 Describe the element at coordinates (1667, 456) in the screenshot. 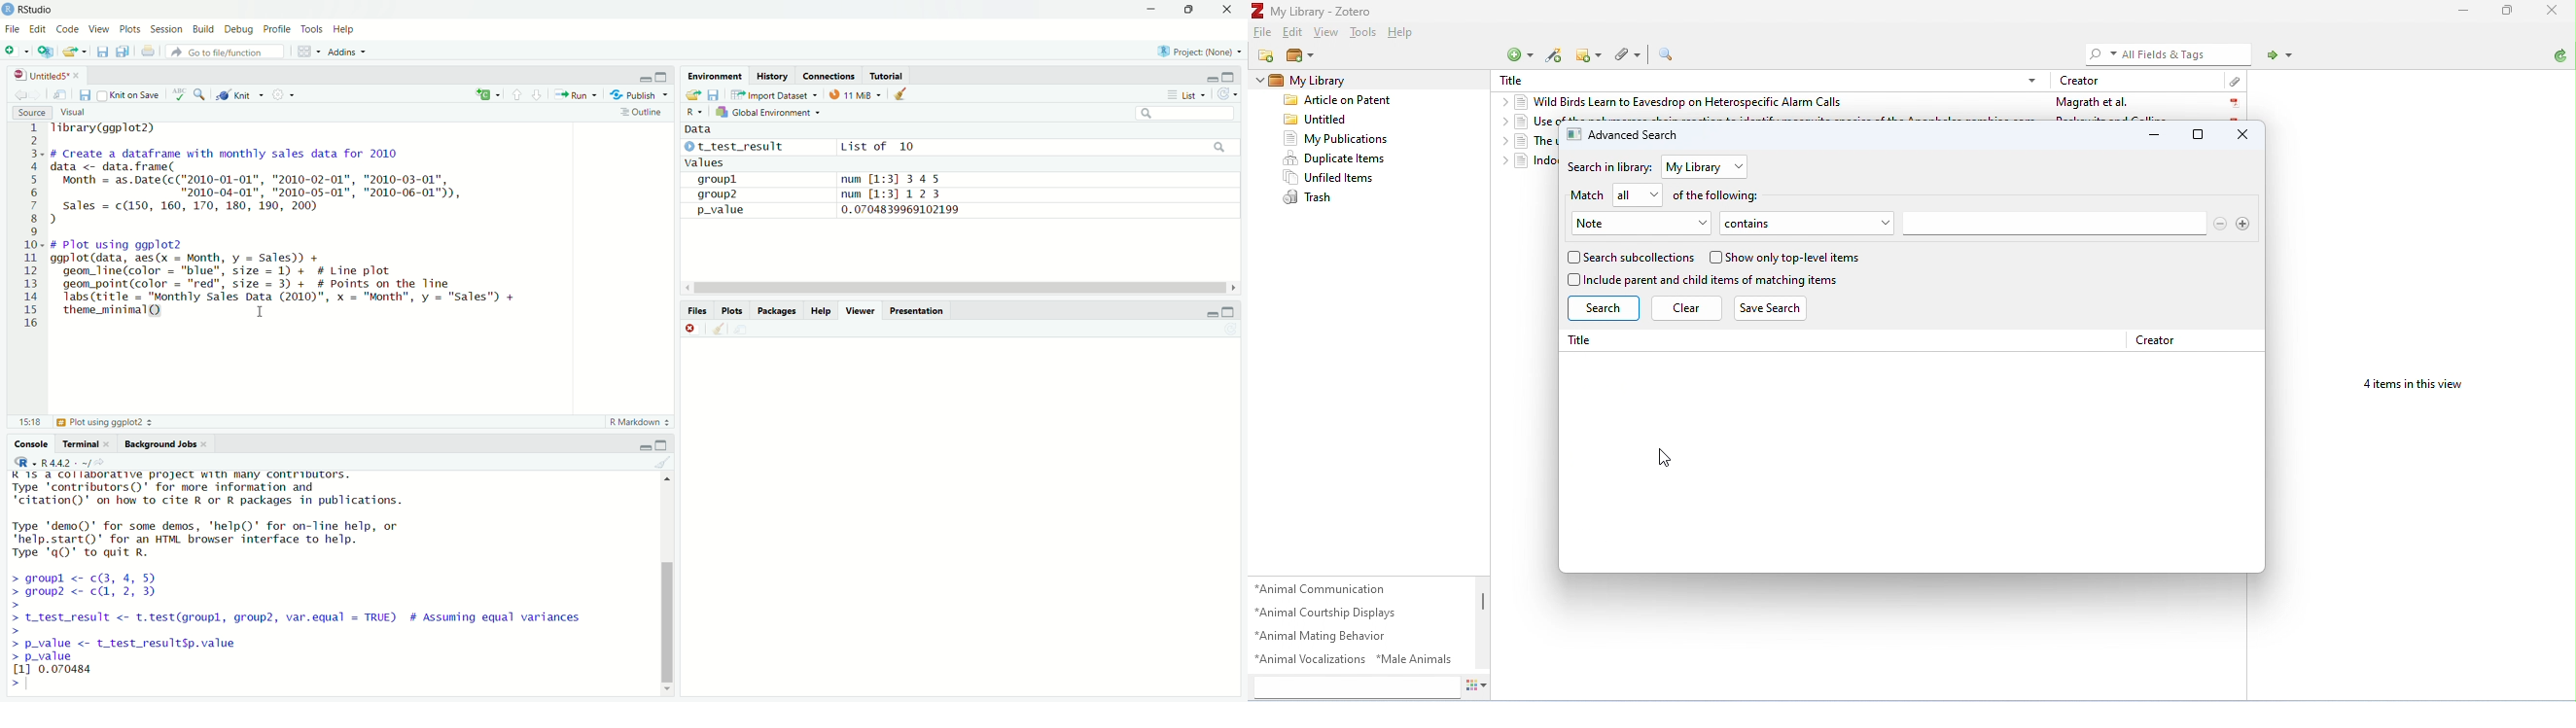

I see `cursor` at that location.